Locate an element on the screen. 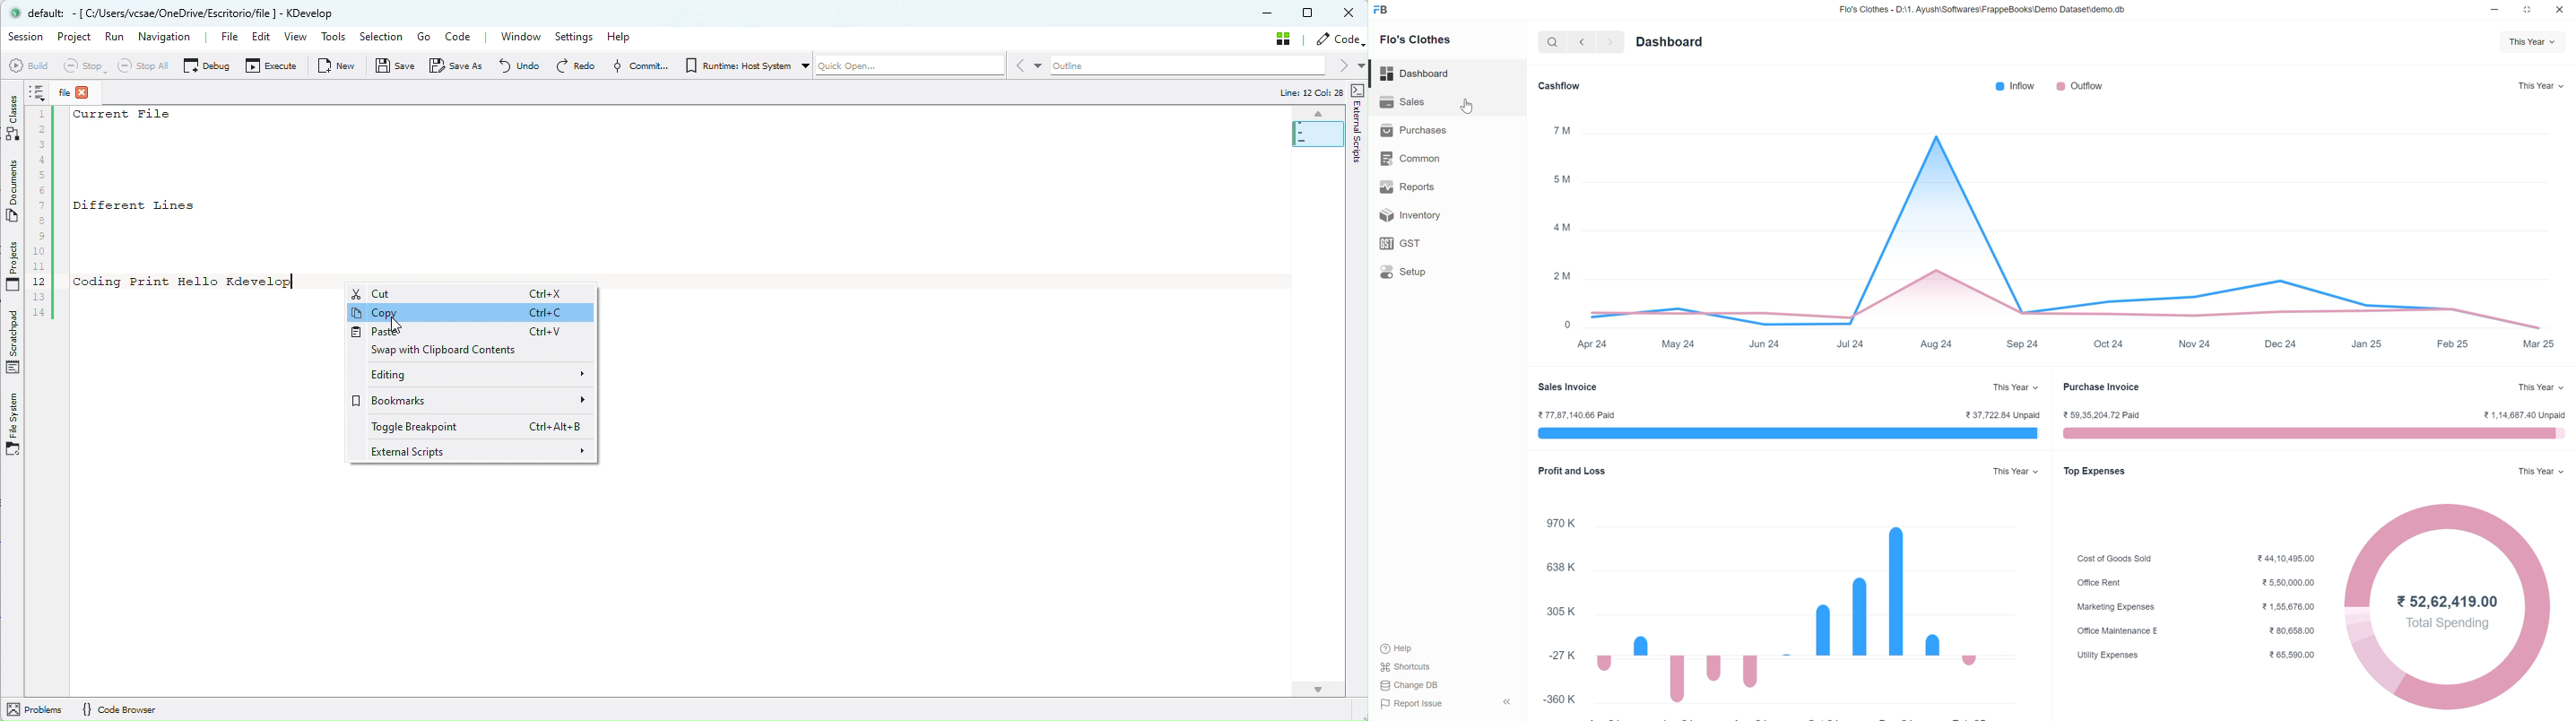  Tools is located at coordinates (334, 38).